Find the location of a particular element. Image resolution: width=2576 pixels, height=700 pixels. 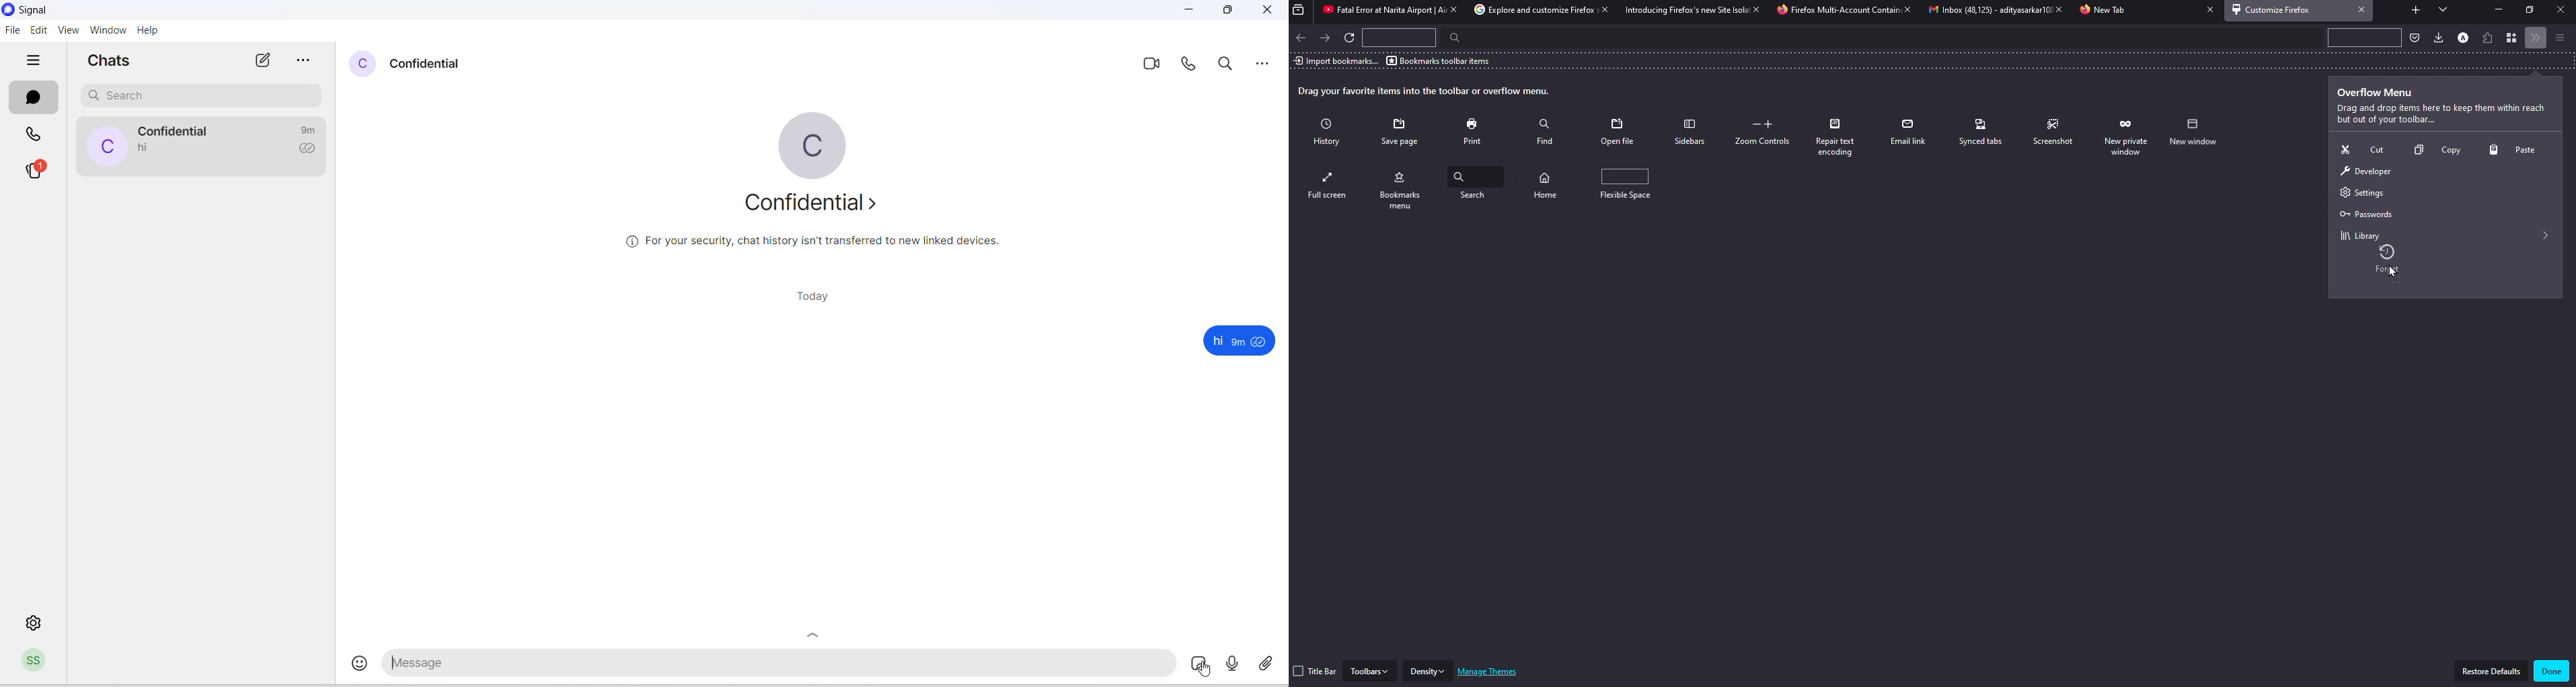

menu is located at coordinates (2559, 37).